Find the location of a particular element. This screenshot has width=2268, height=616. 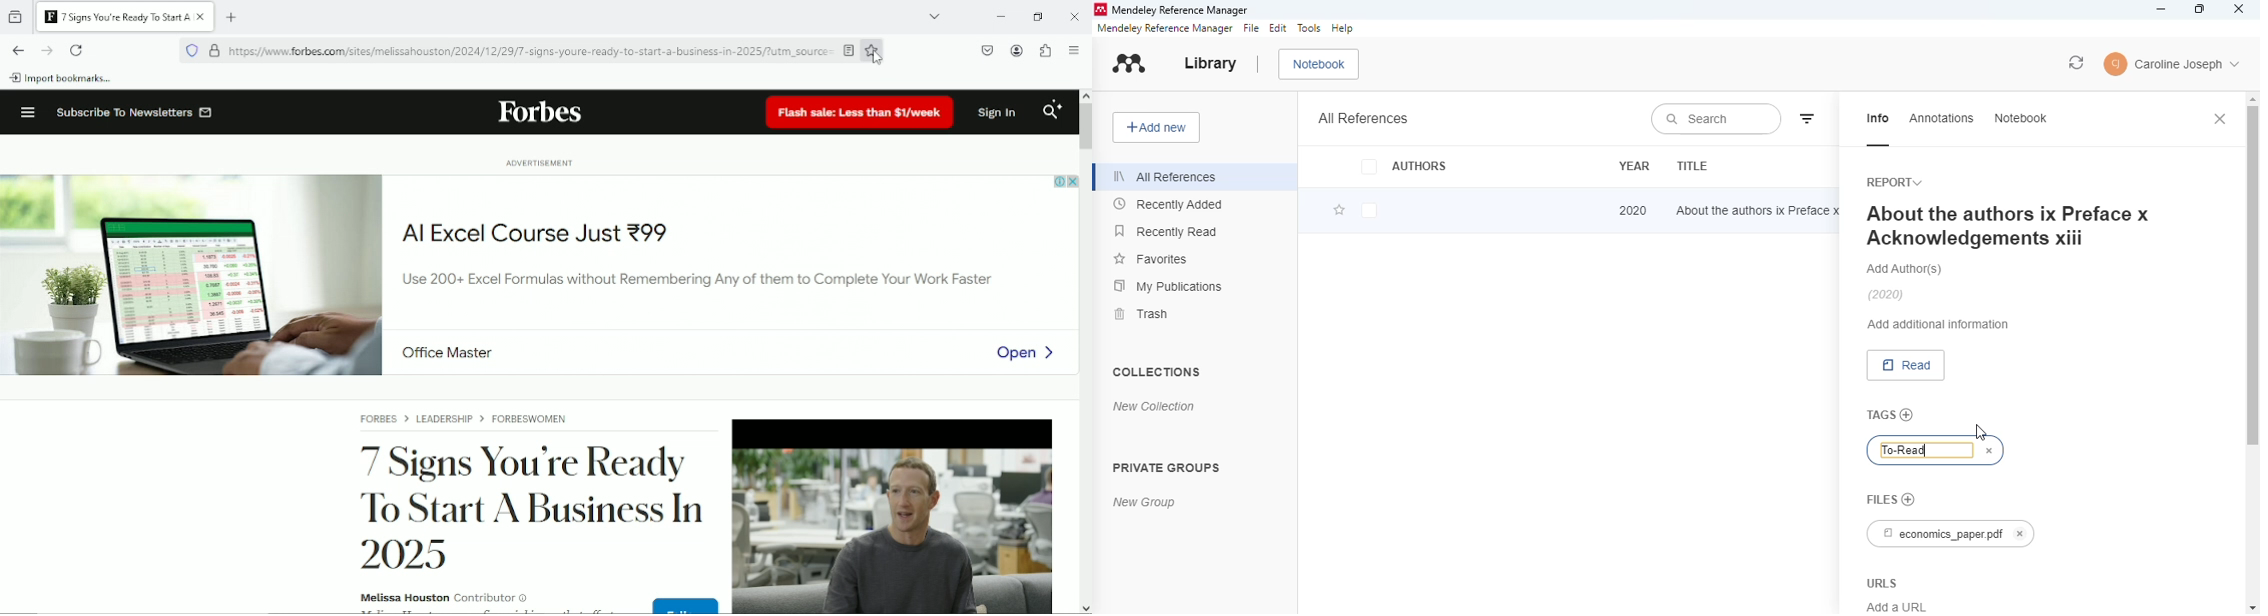

URLS is located at coordinates (1885, 582).